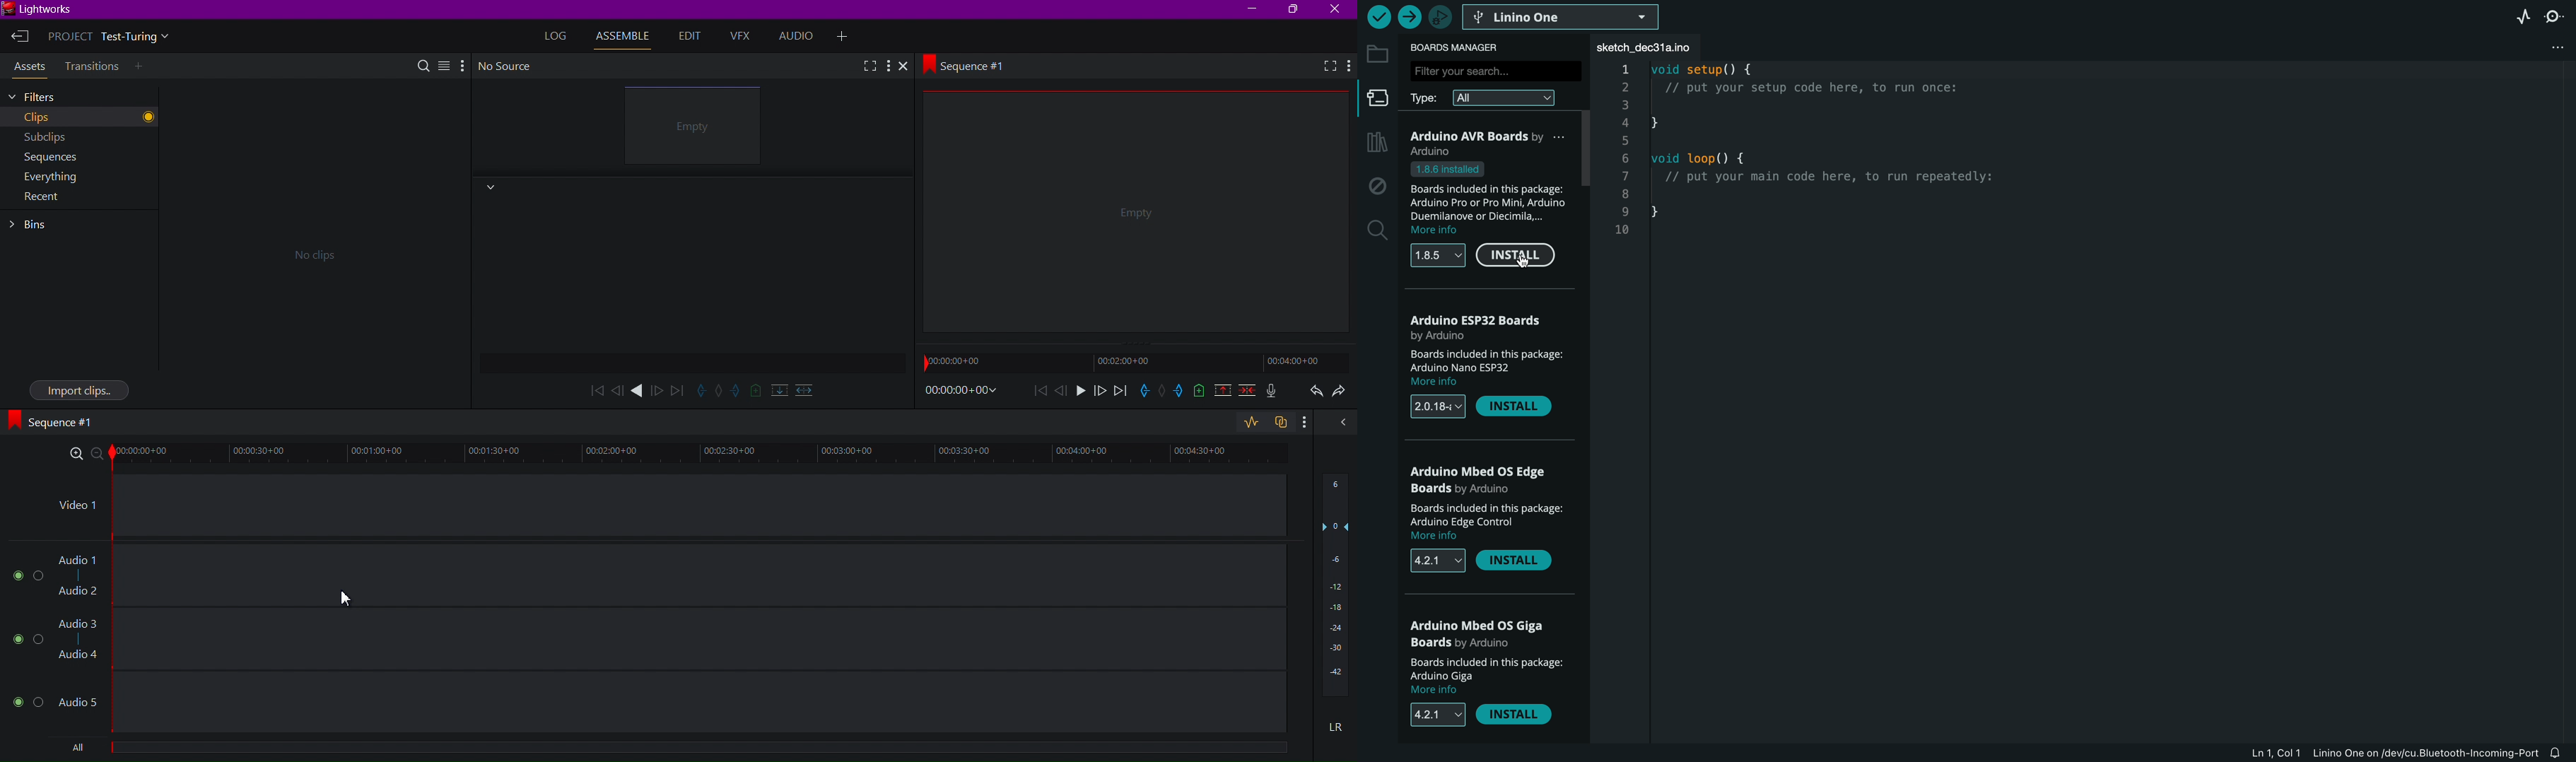 The height and width of the screenshot is (784, 2576). I want to click on Collapse, so click(489, 188).